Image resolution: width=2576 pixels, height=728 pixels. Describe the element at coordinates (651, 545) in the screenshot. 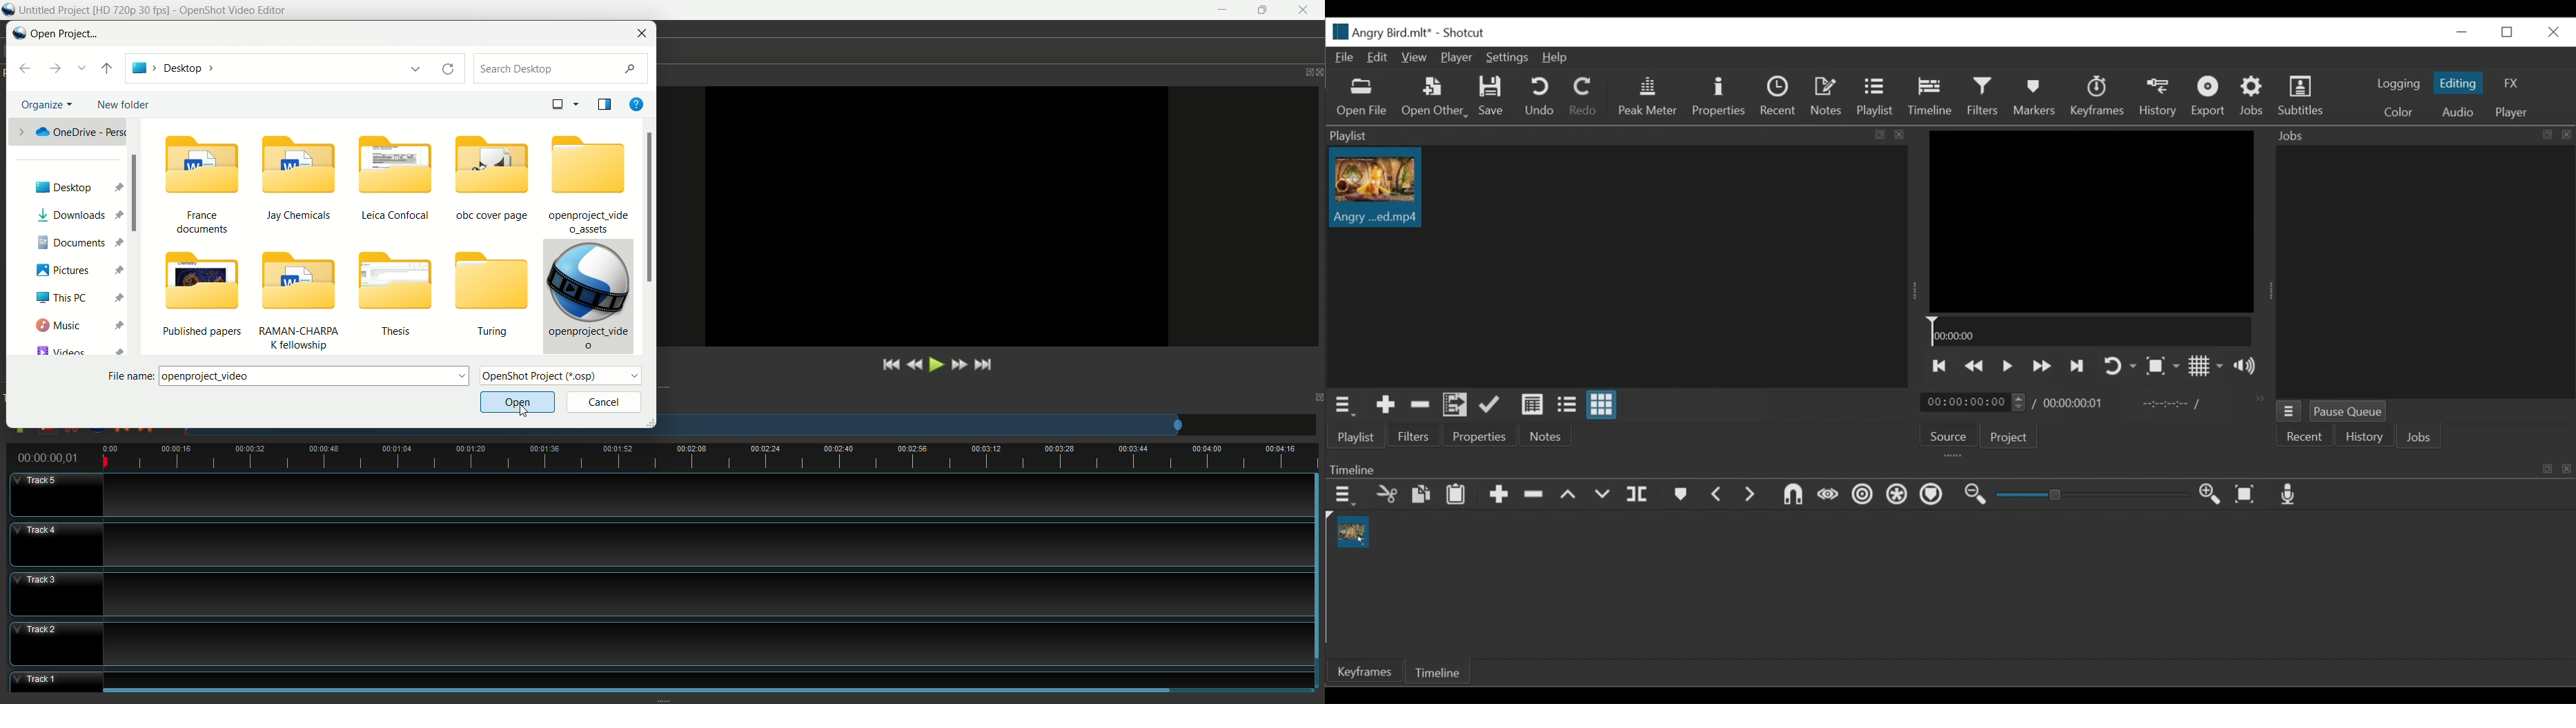

I see `track 4` at that location.